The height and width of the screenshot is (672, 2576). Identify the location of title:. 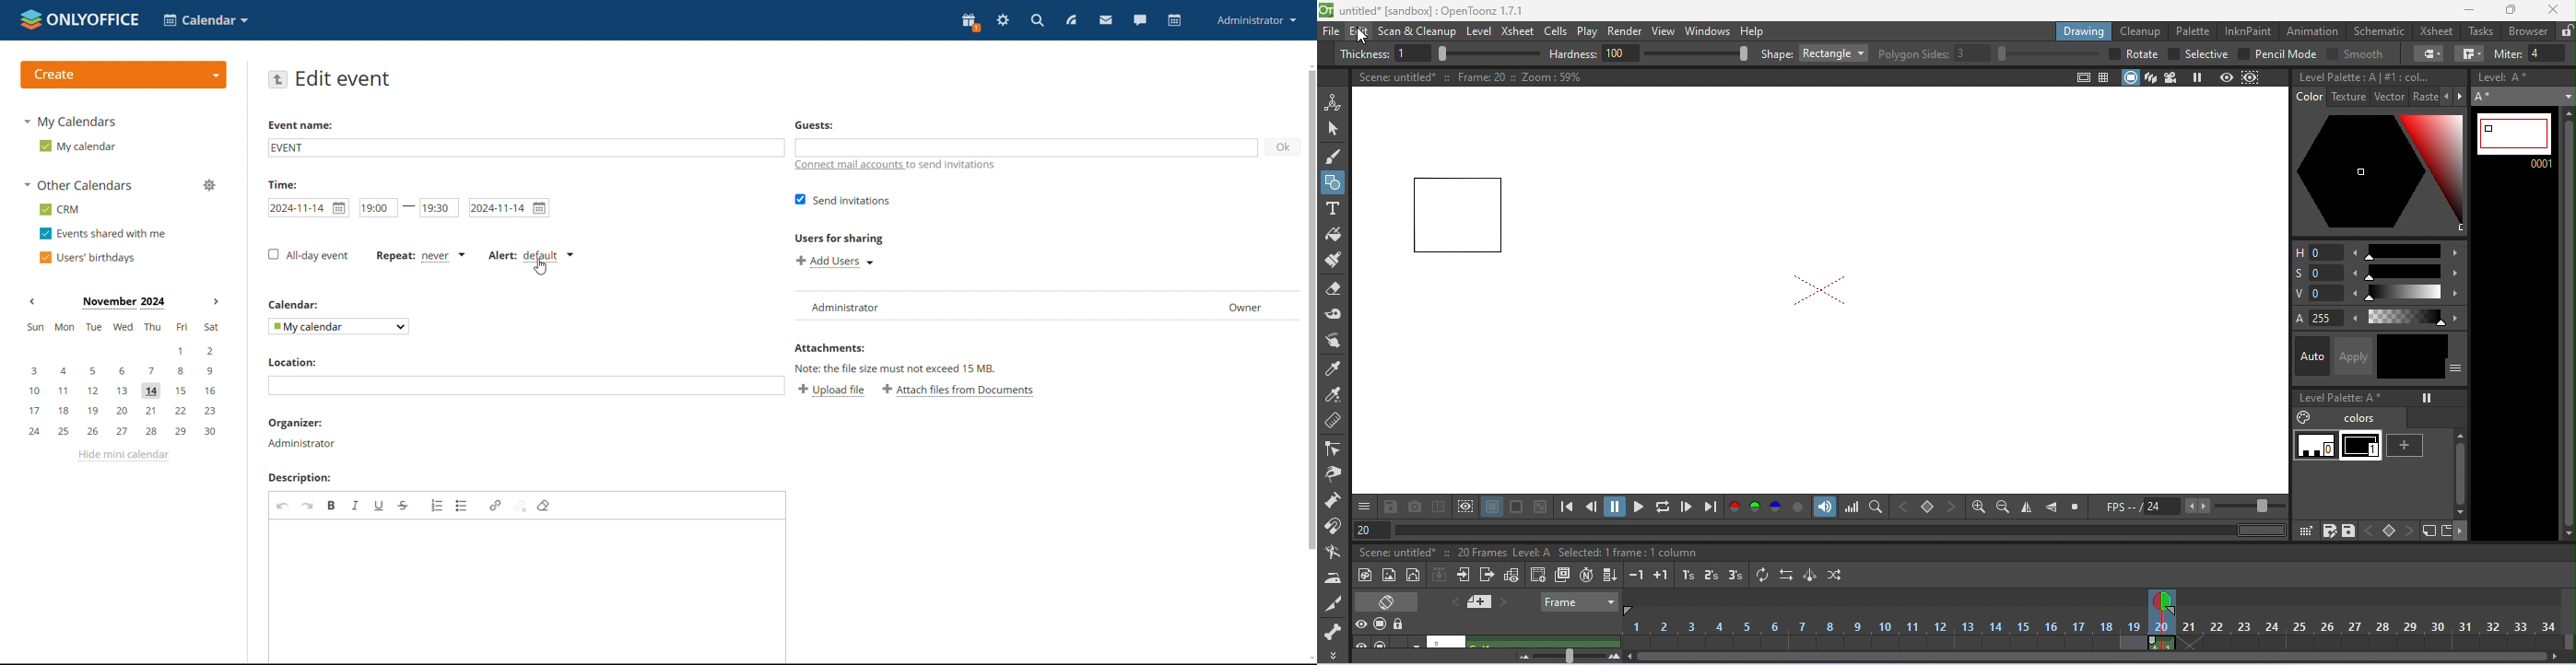
(287, 184).